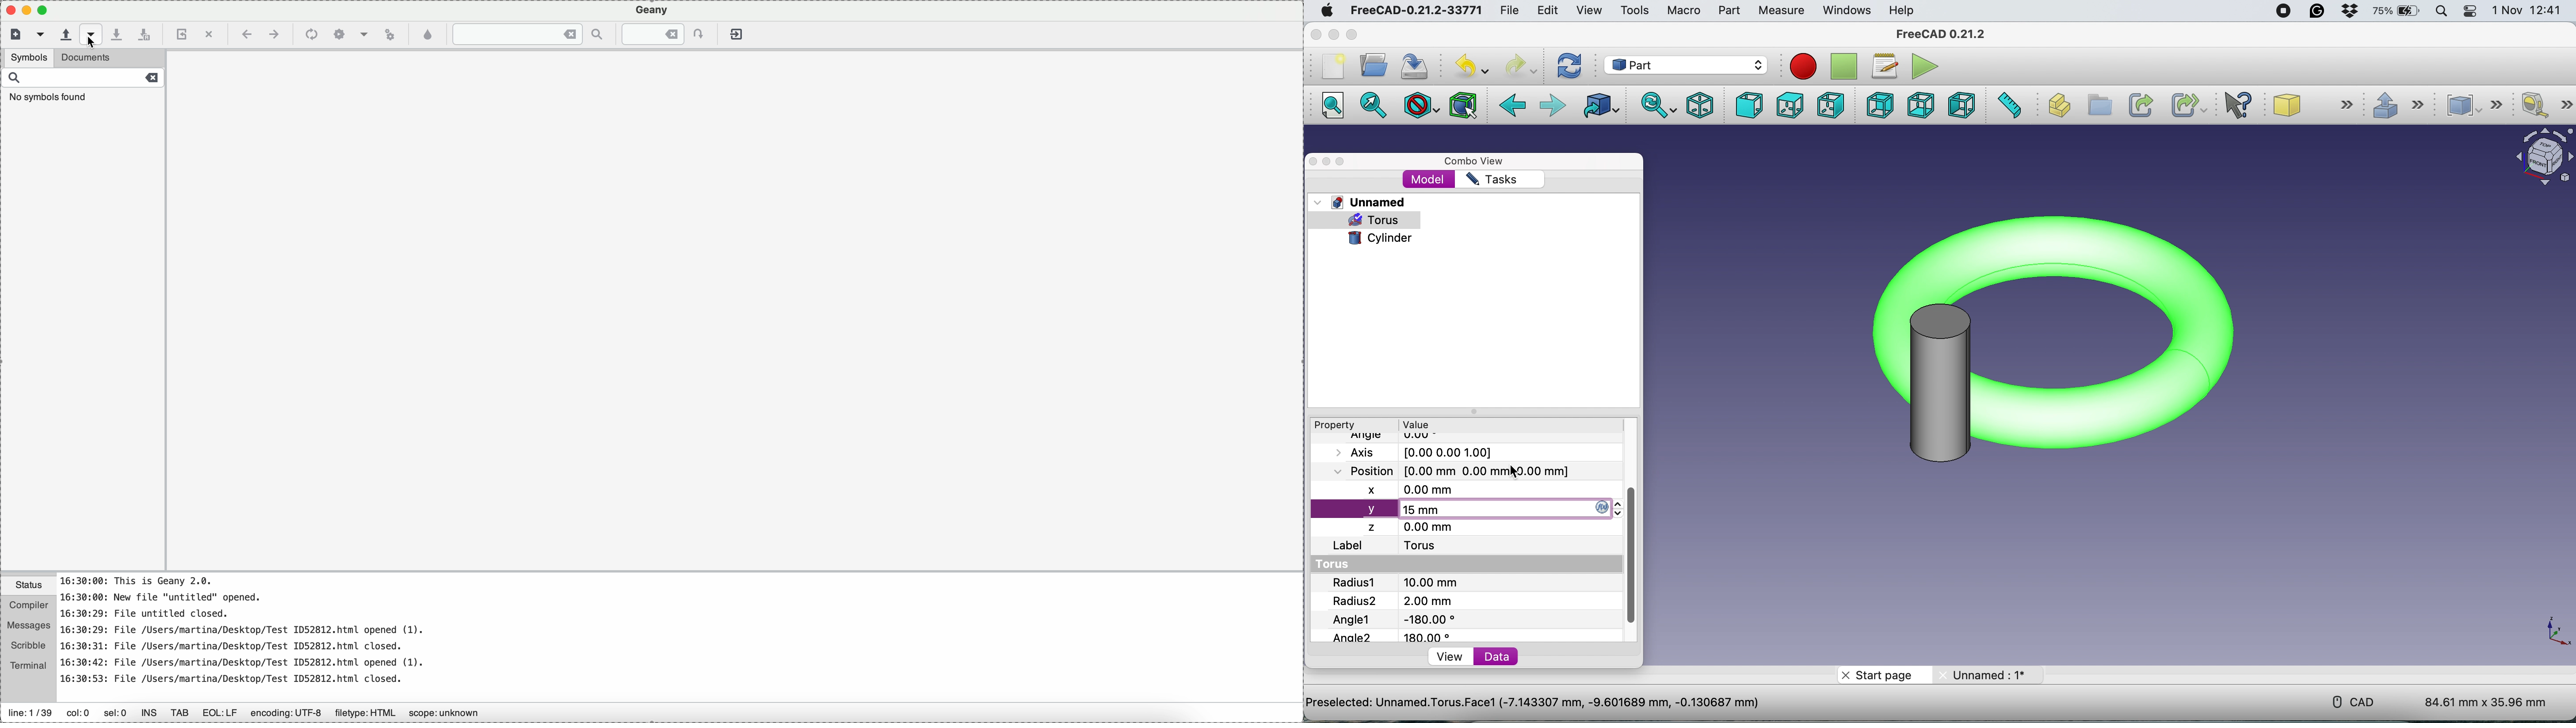 The width and height of the screenshot is (2576, 728). Describe the element at coordinates (2443, 12) in the screenshot. I see `spotlight search` at that location.